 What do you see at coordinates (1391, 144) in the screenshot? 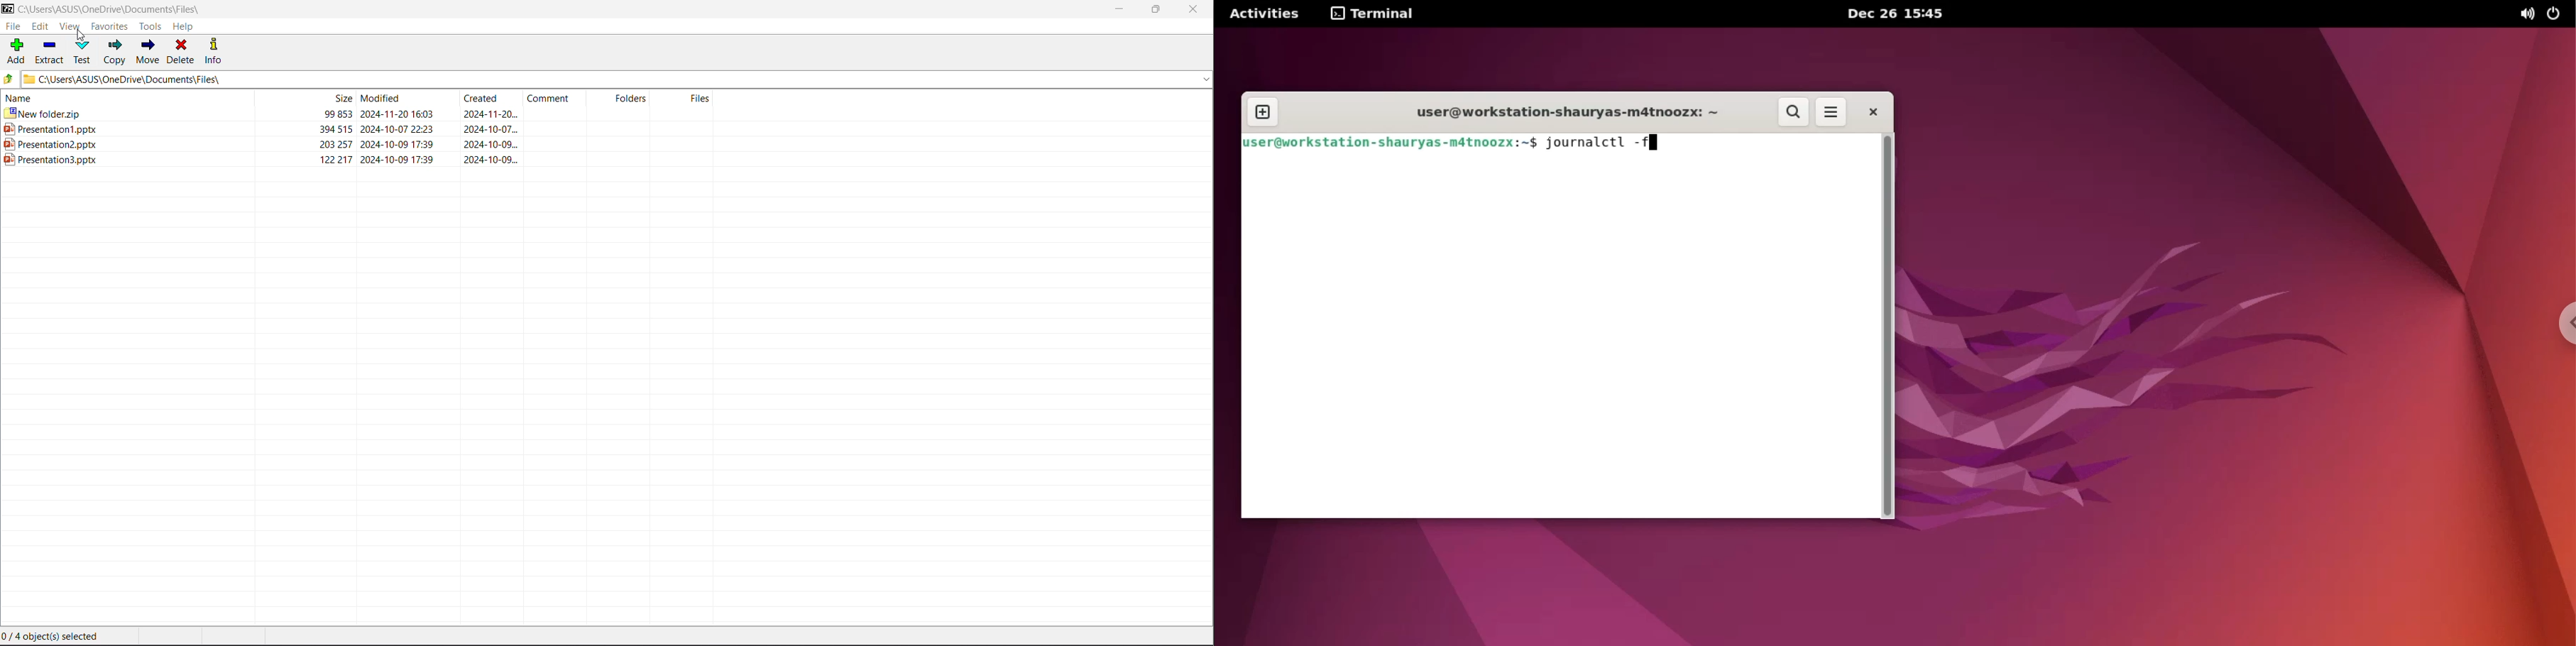
I see `user@workstation-shaurya-m4tnoozx:~$` at bounding box center [1391, 144].